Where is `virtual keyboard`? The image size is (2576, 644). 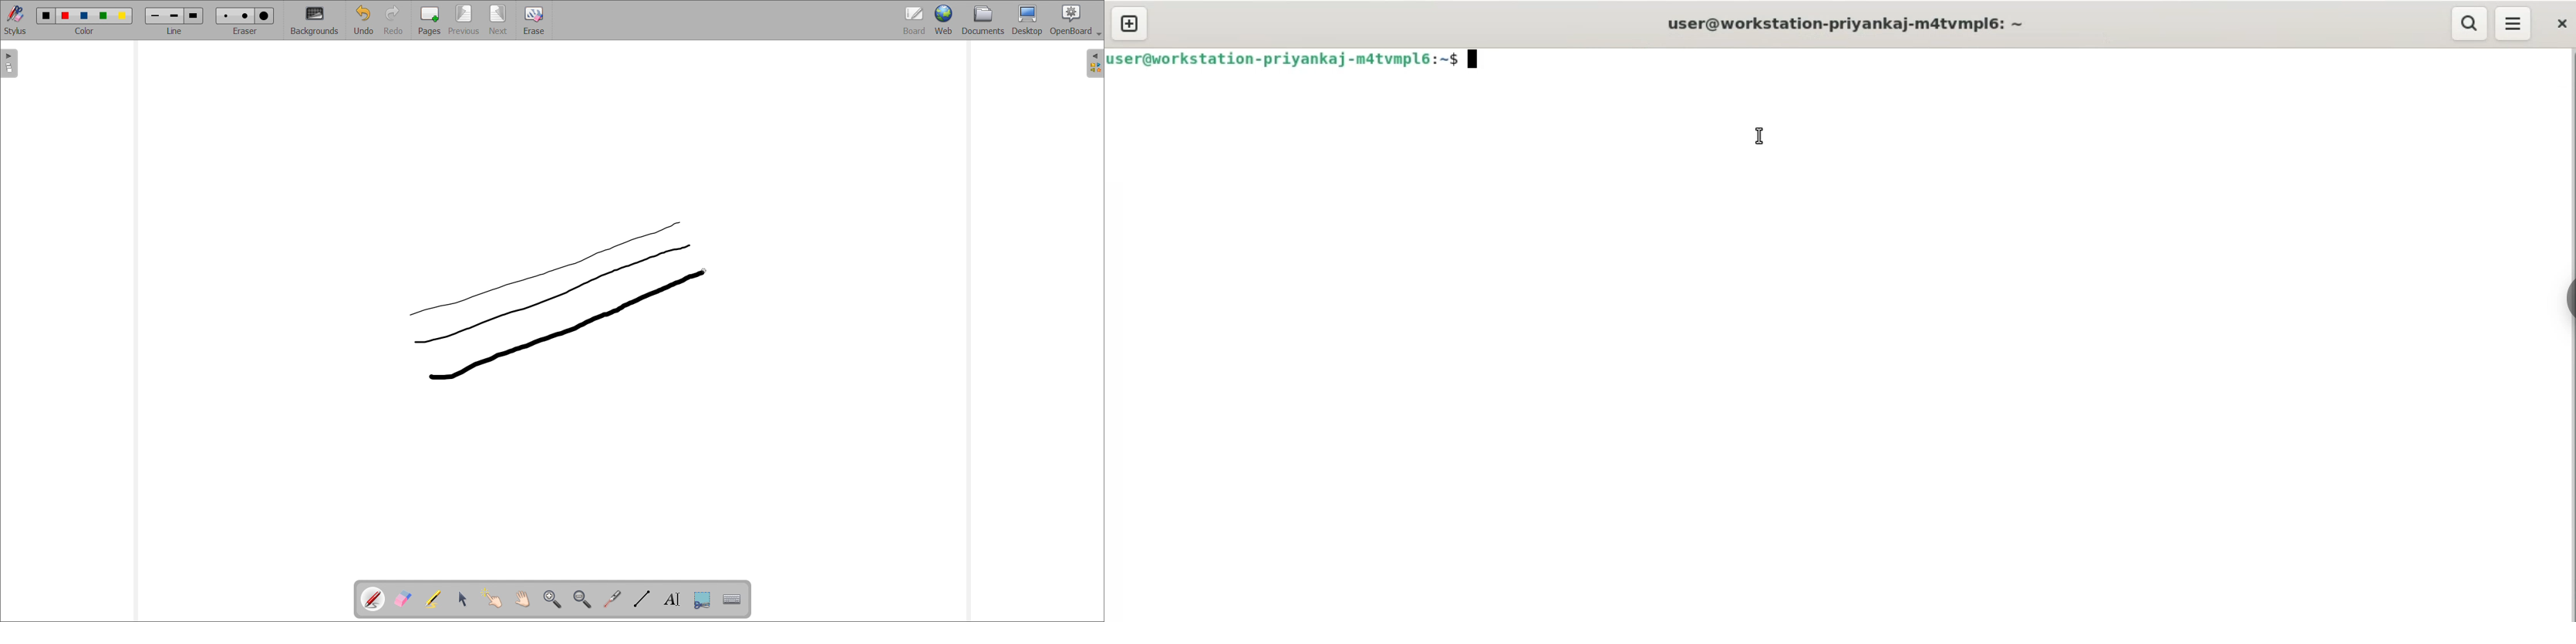 virtual keyboard is located at coordinates (733, 600).